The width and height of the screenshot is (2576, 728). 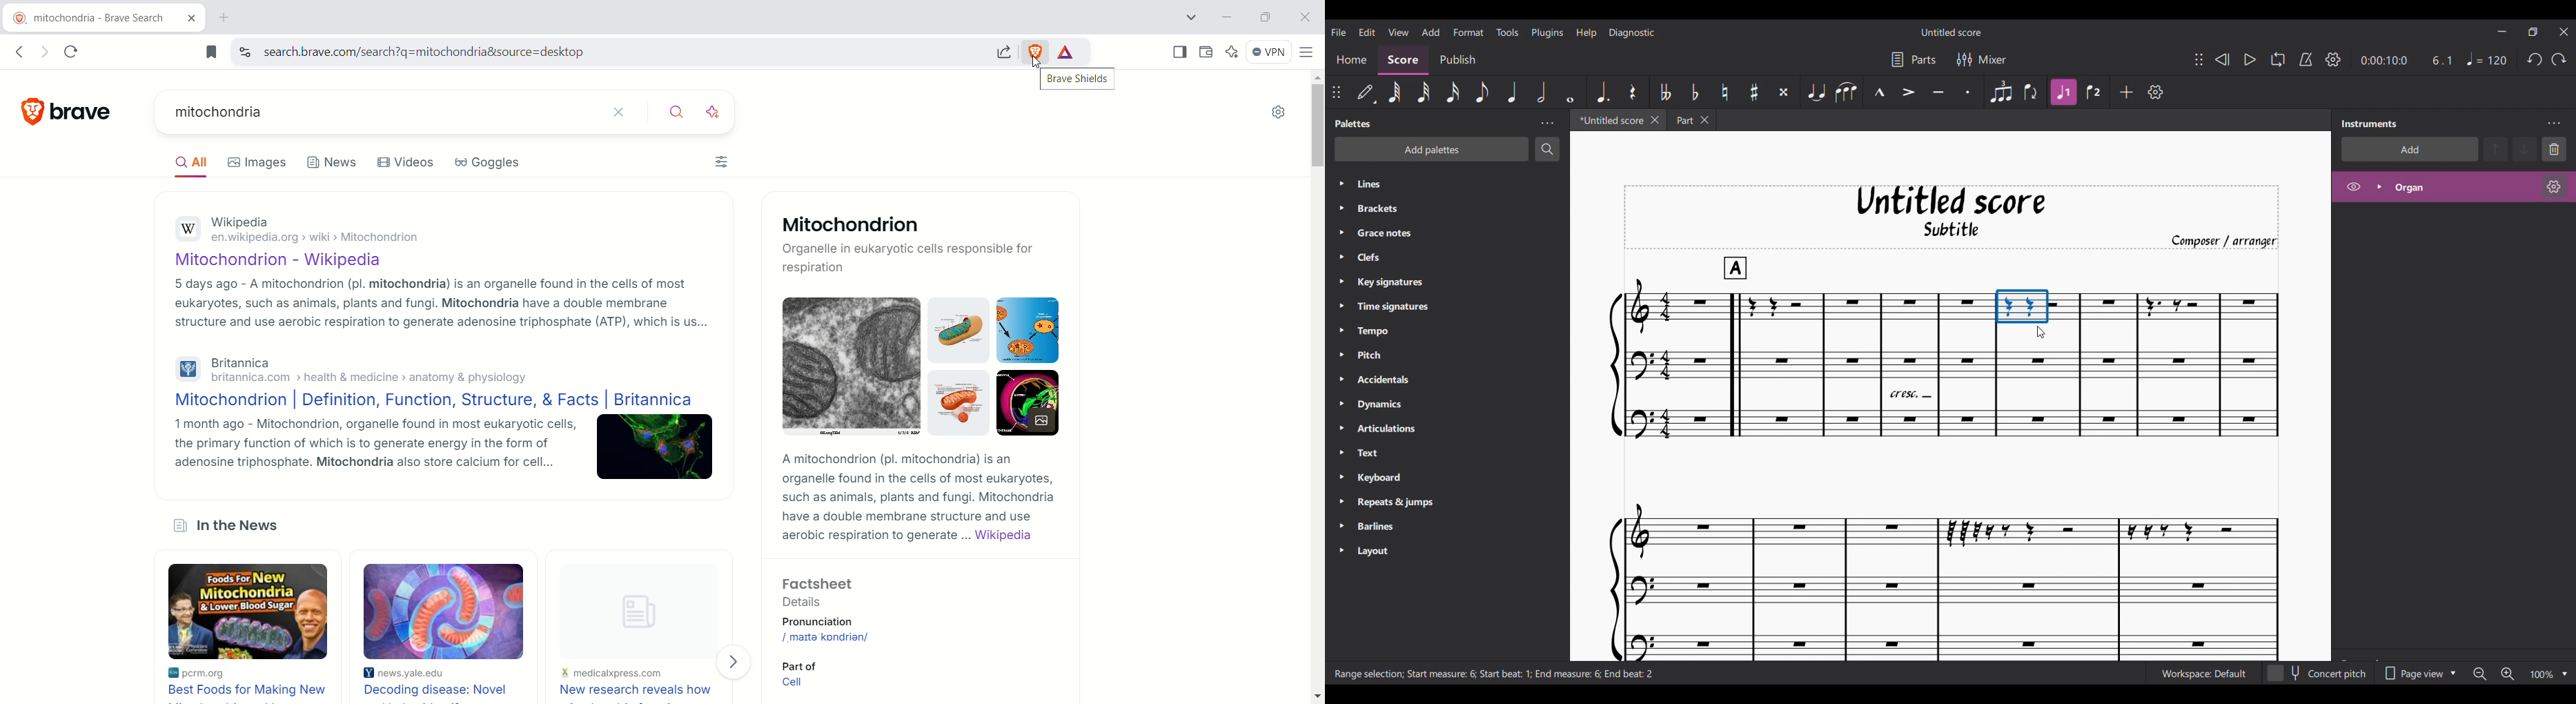 What do you see at coordinates (1632, 91) in the screenshot?
I see `Rest` at bounding box center [1632, 91].